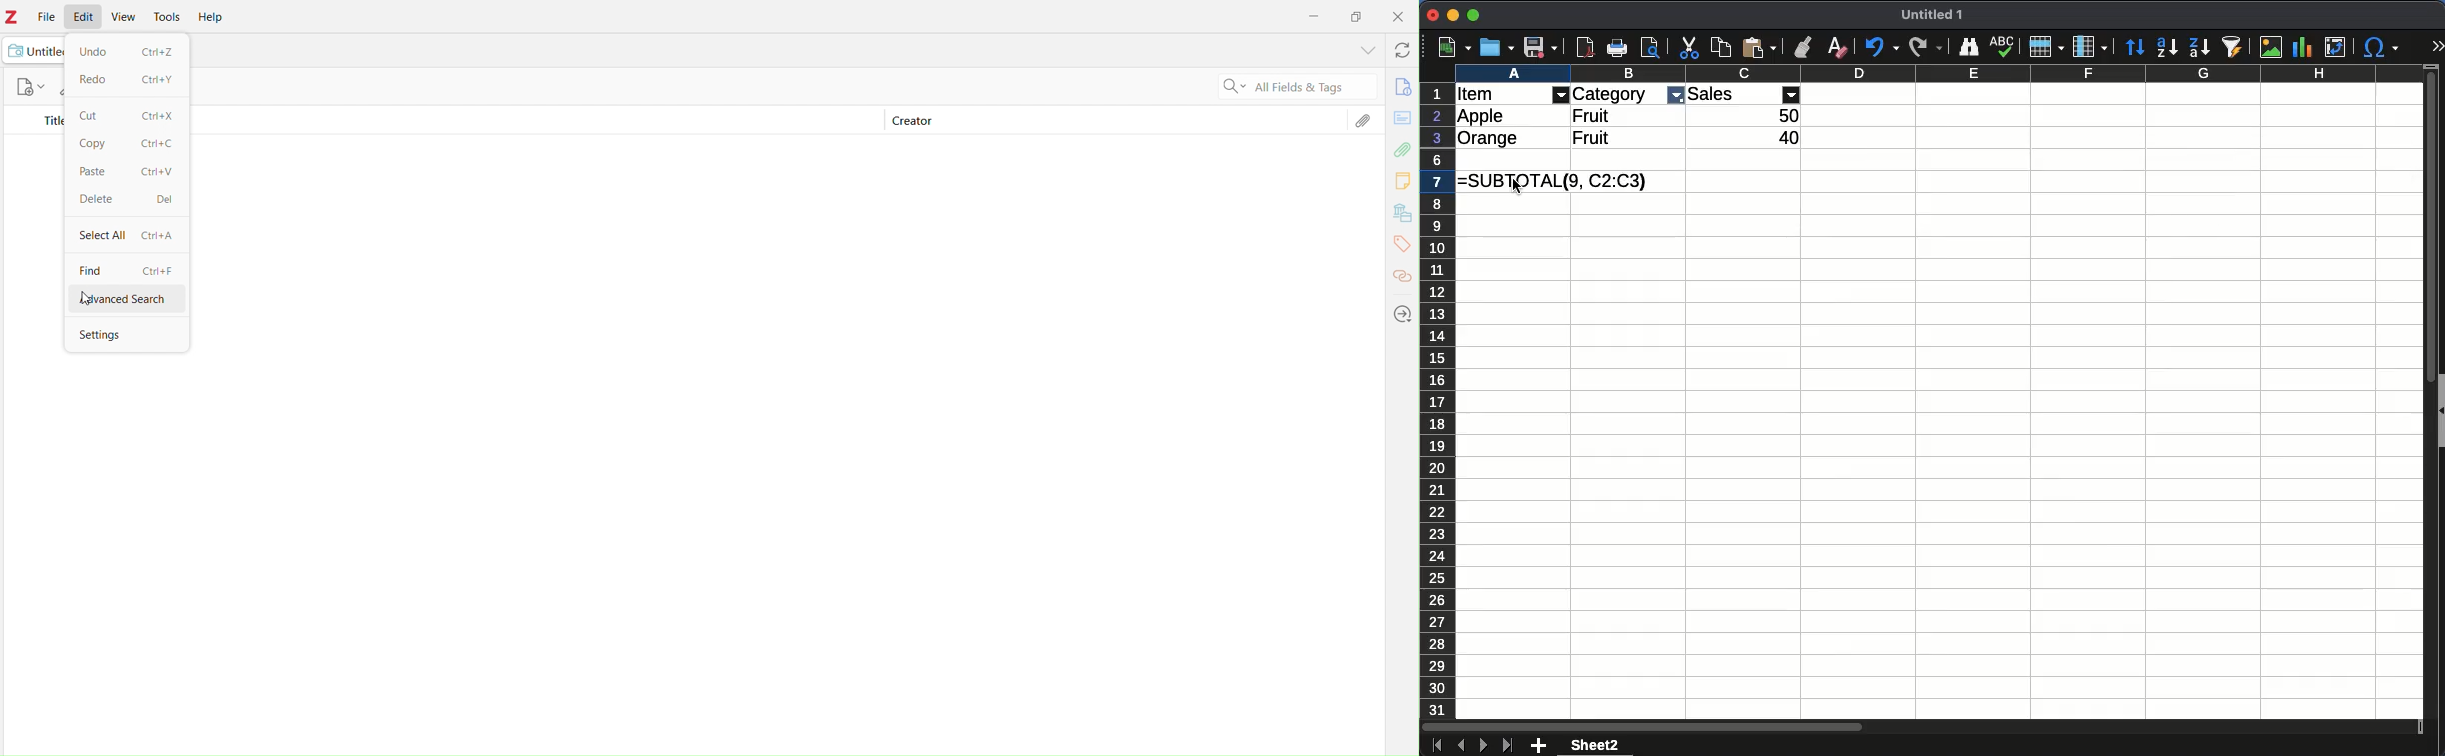 This screenshot has height=756, width=2464. I want to click on descending, so click(2199, 48).